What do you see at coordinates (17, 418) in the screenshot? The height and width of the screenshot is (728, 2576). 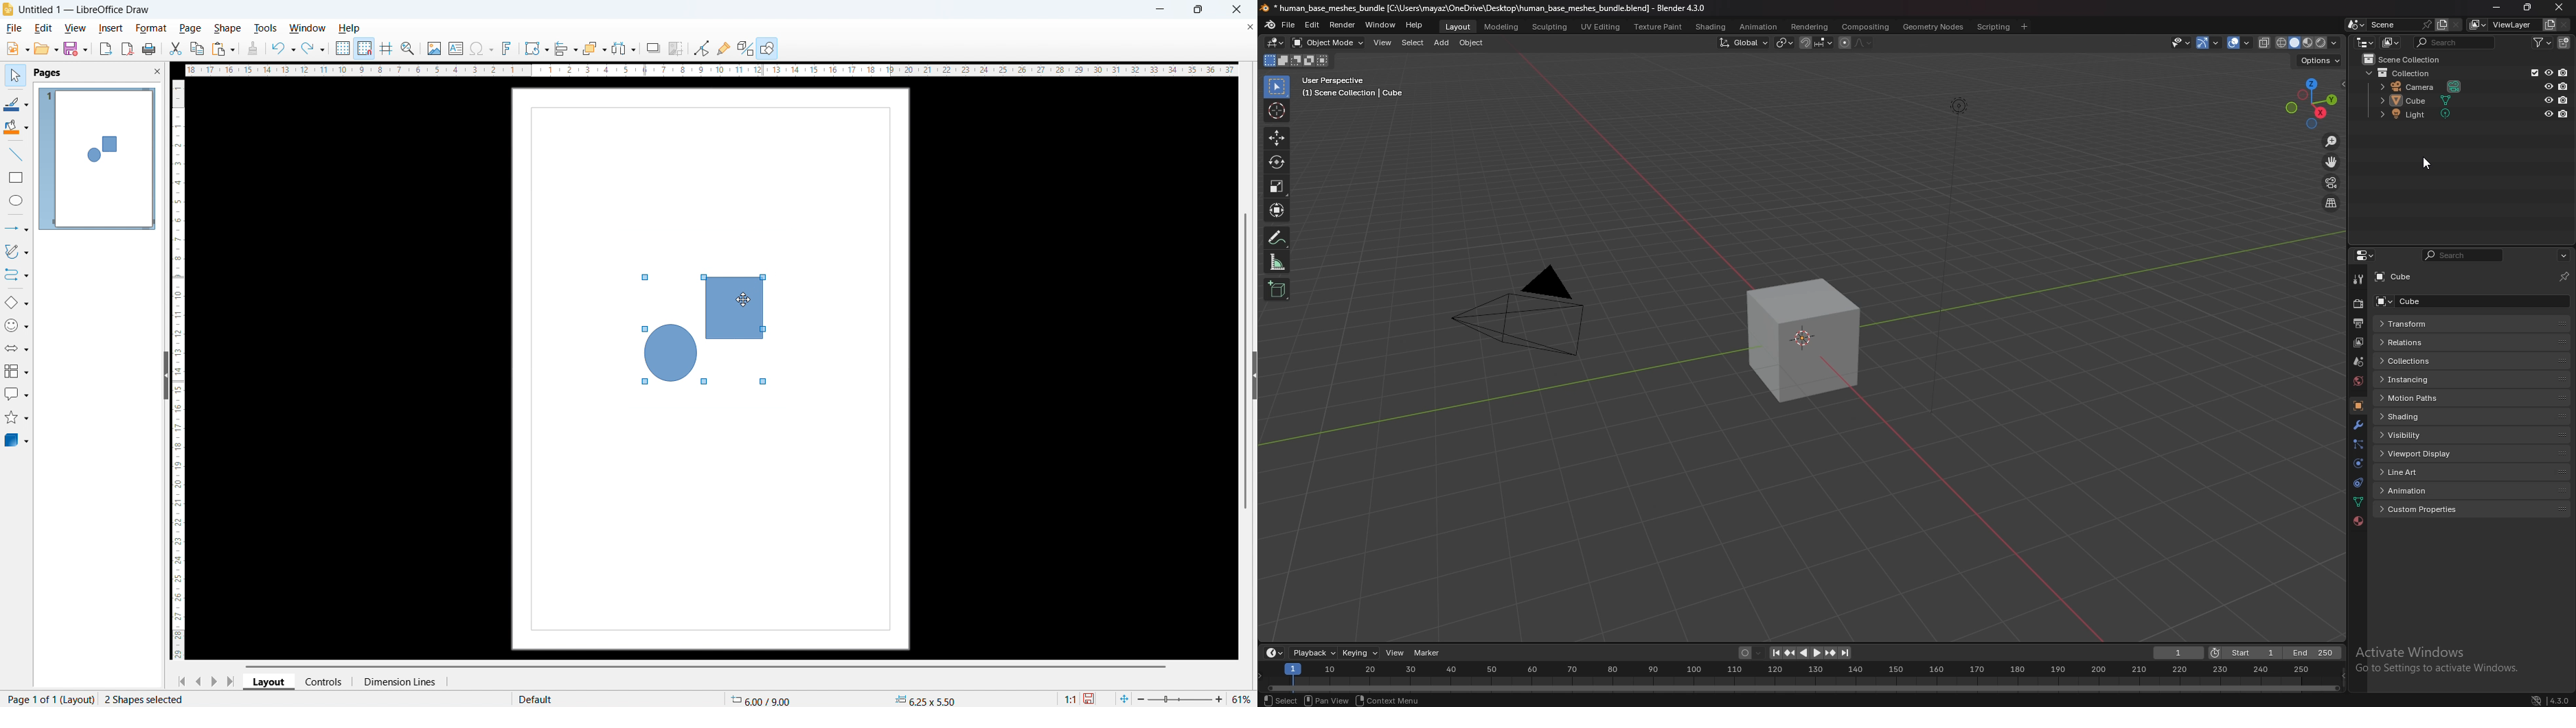 I see `stars & banners` at bounding box center [17, 418].